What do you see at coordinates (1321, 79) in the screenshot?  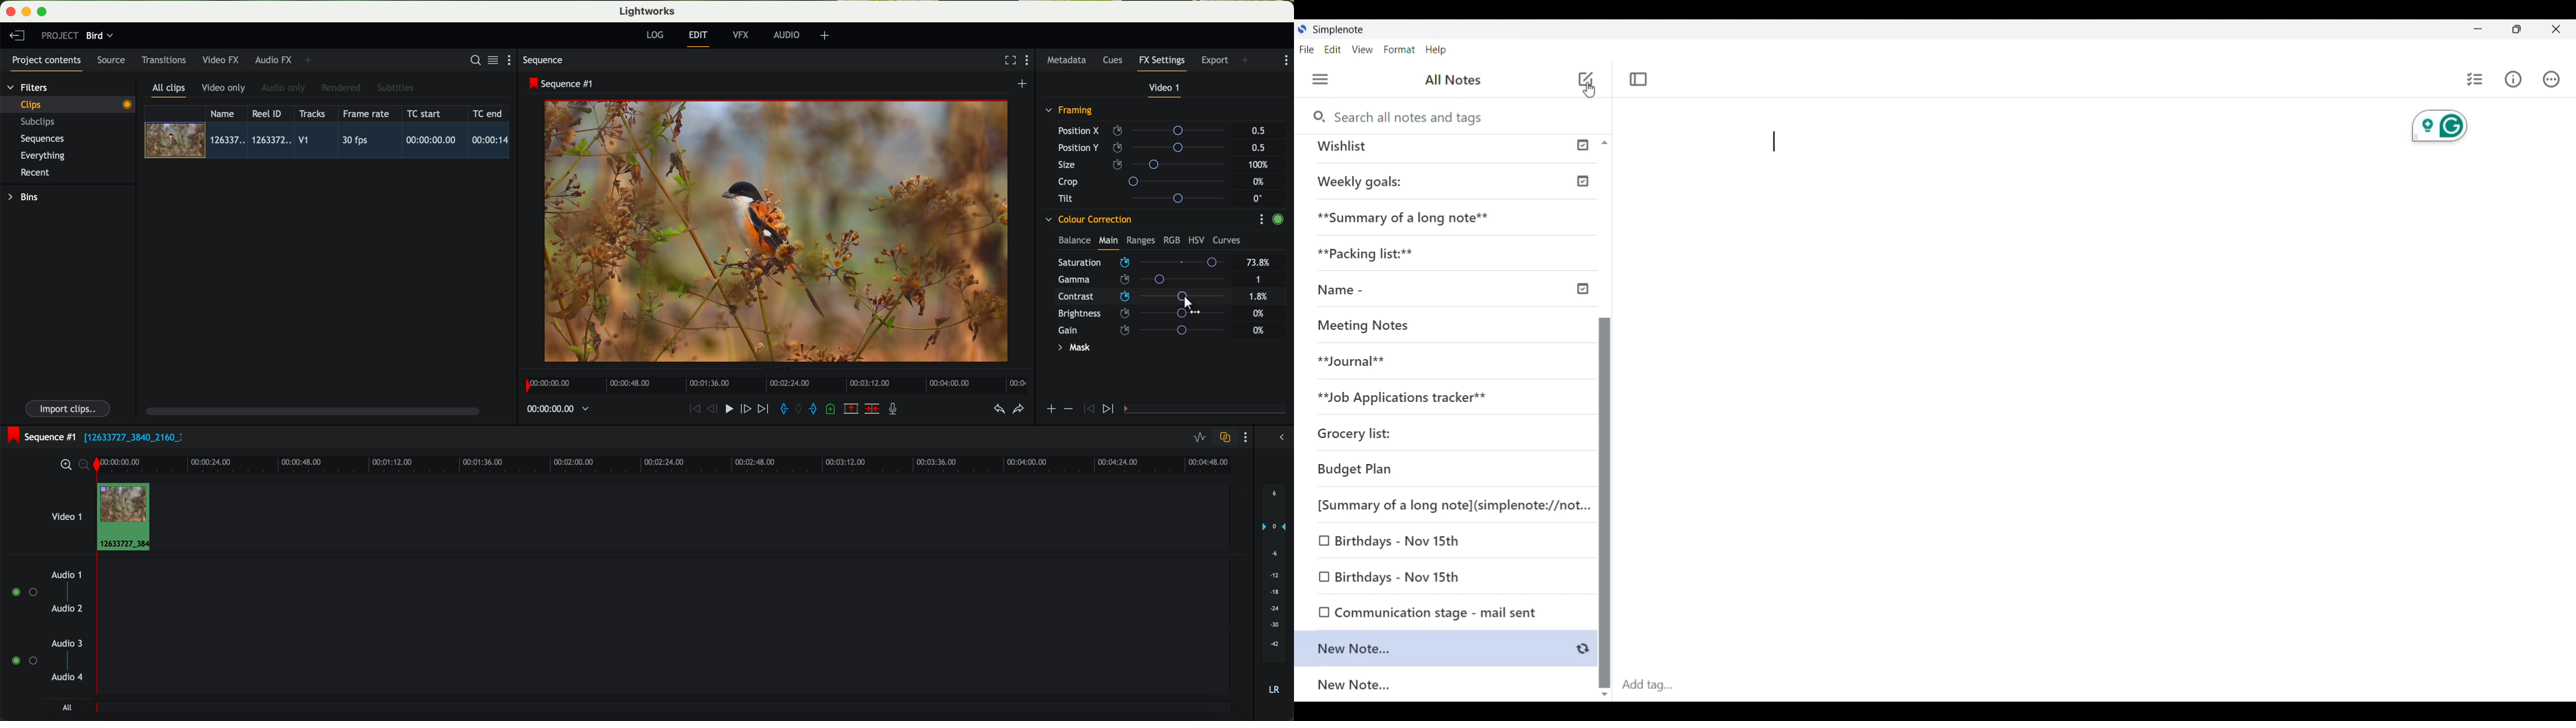 I see `Menu` at bounding box center [1321, 79].